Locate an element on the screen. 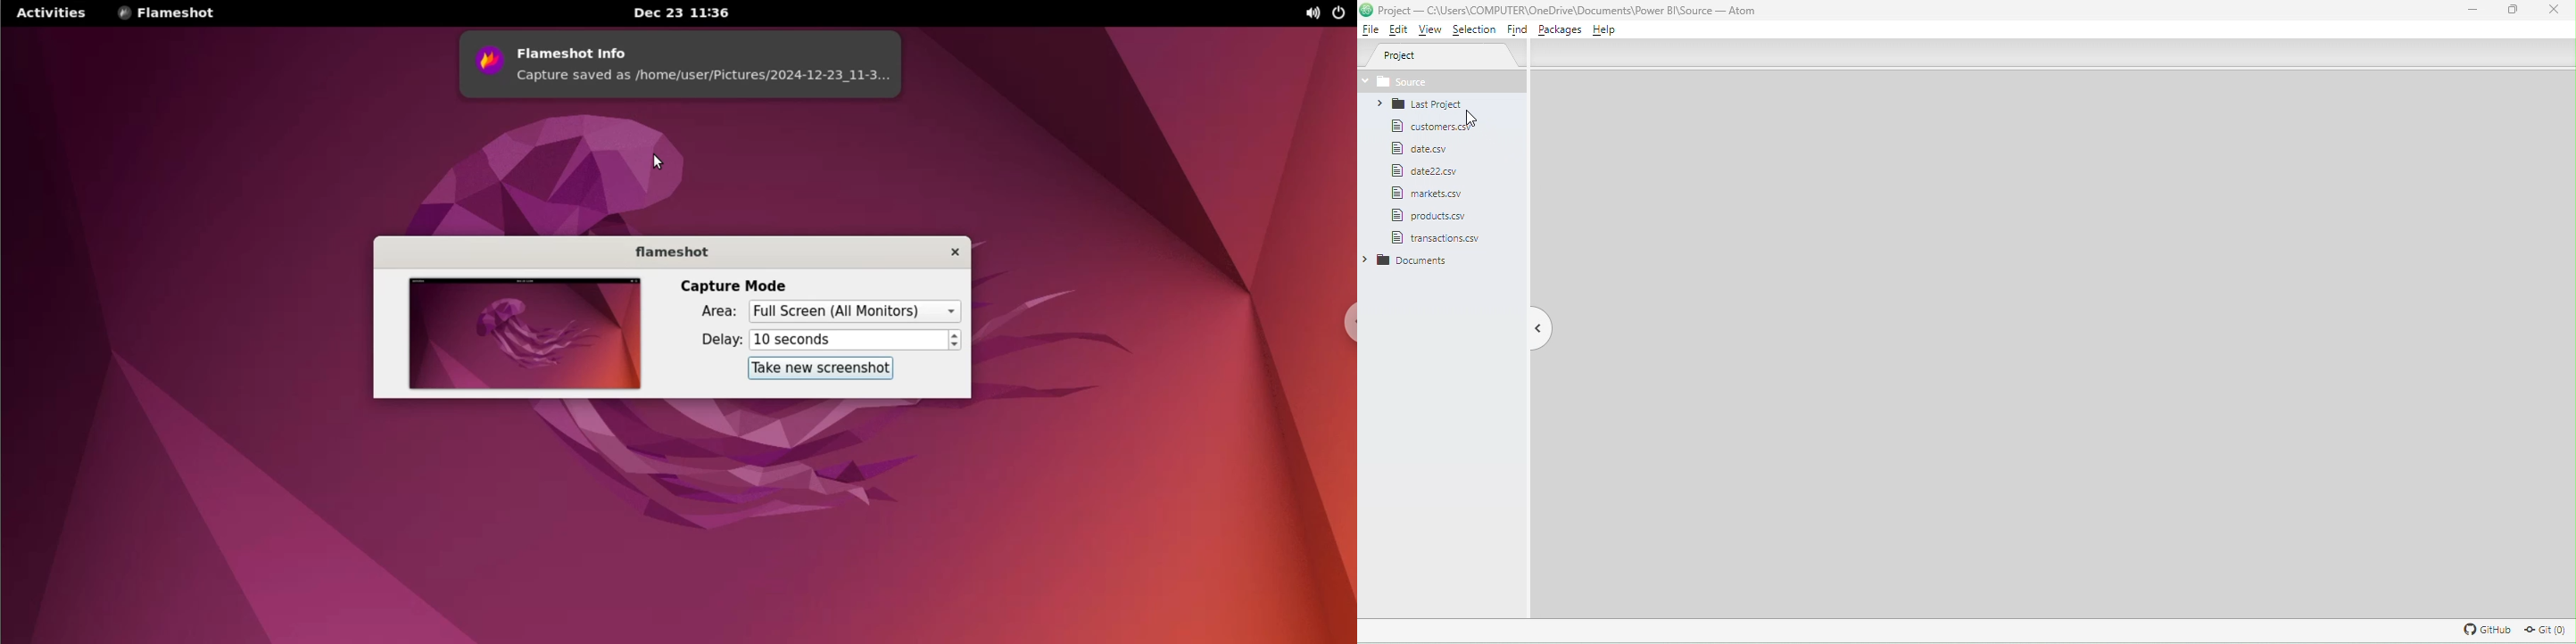 Image resolution: width=2576 pixels, height=644 pixels. Help is located at coordinates (1610, 31).